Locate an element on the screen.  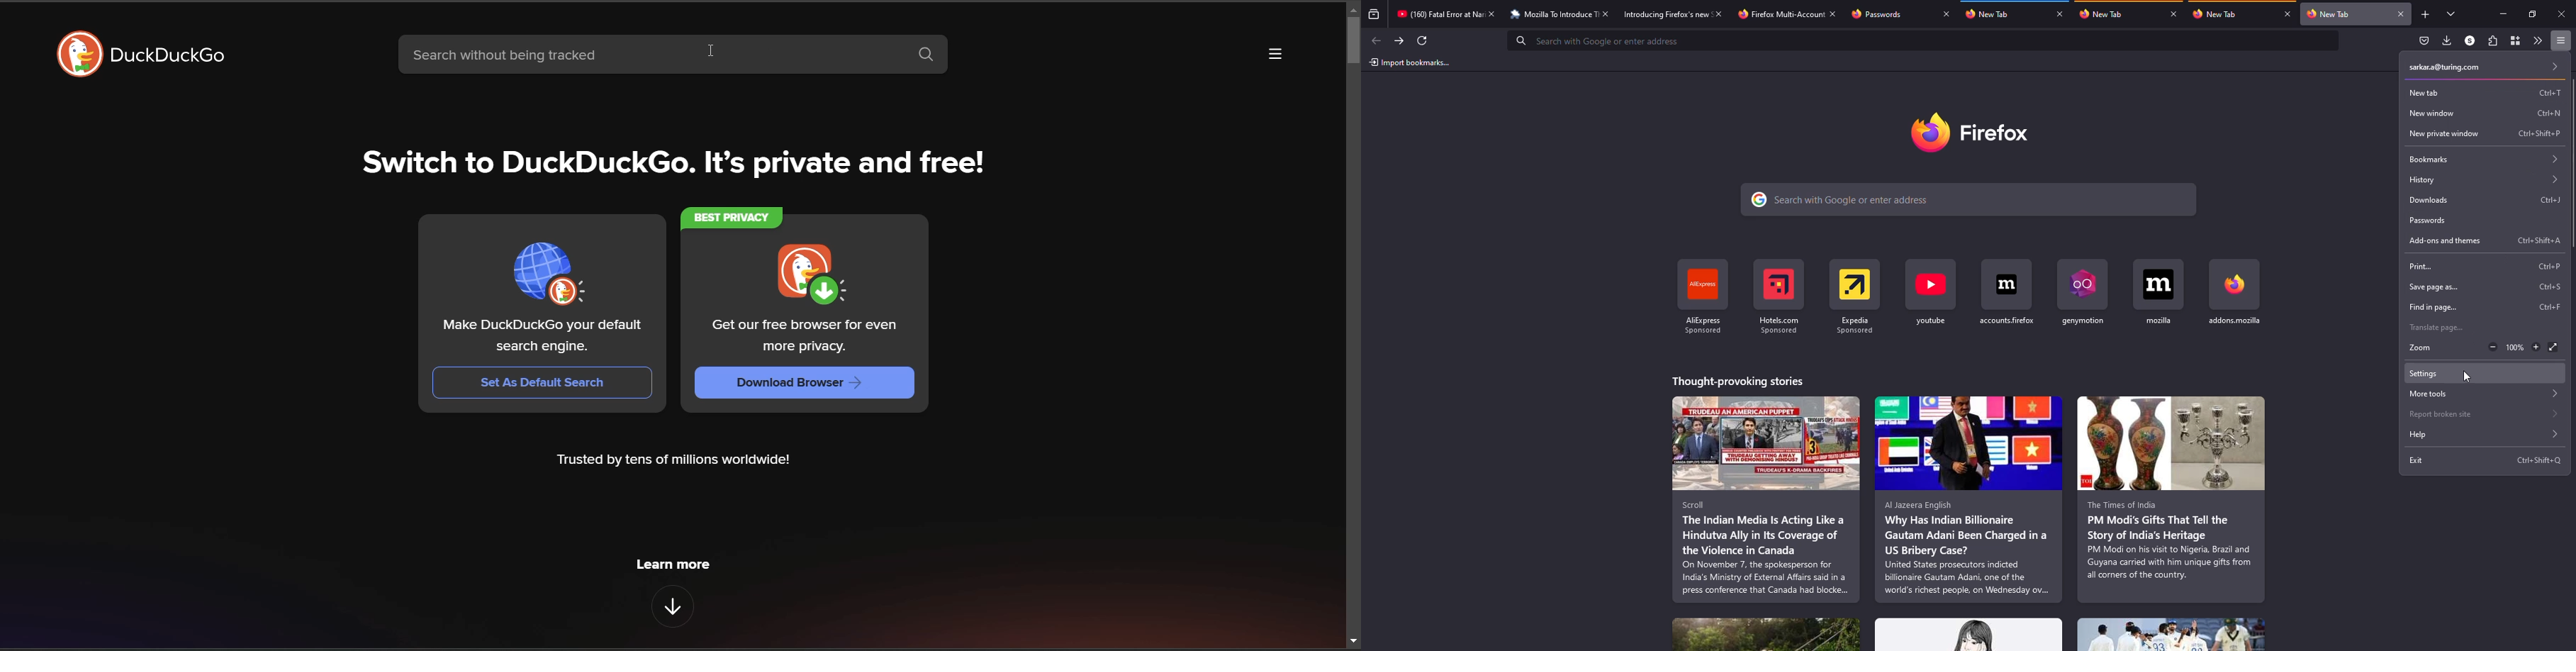
tab is located at coordinates (1438, 13).